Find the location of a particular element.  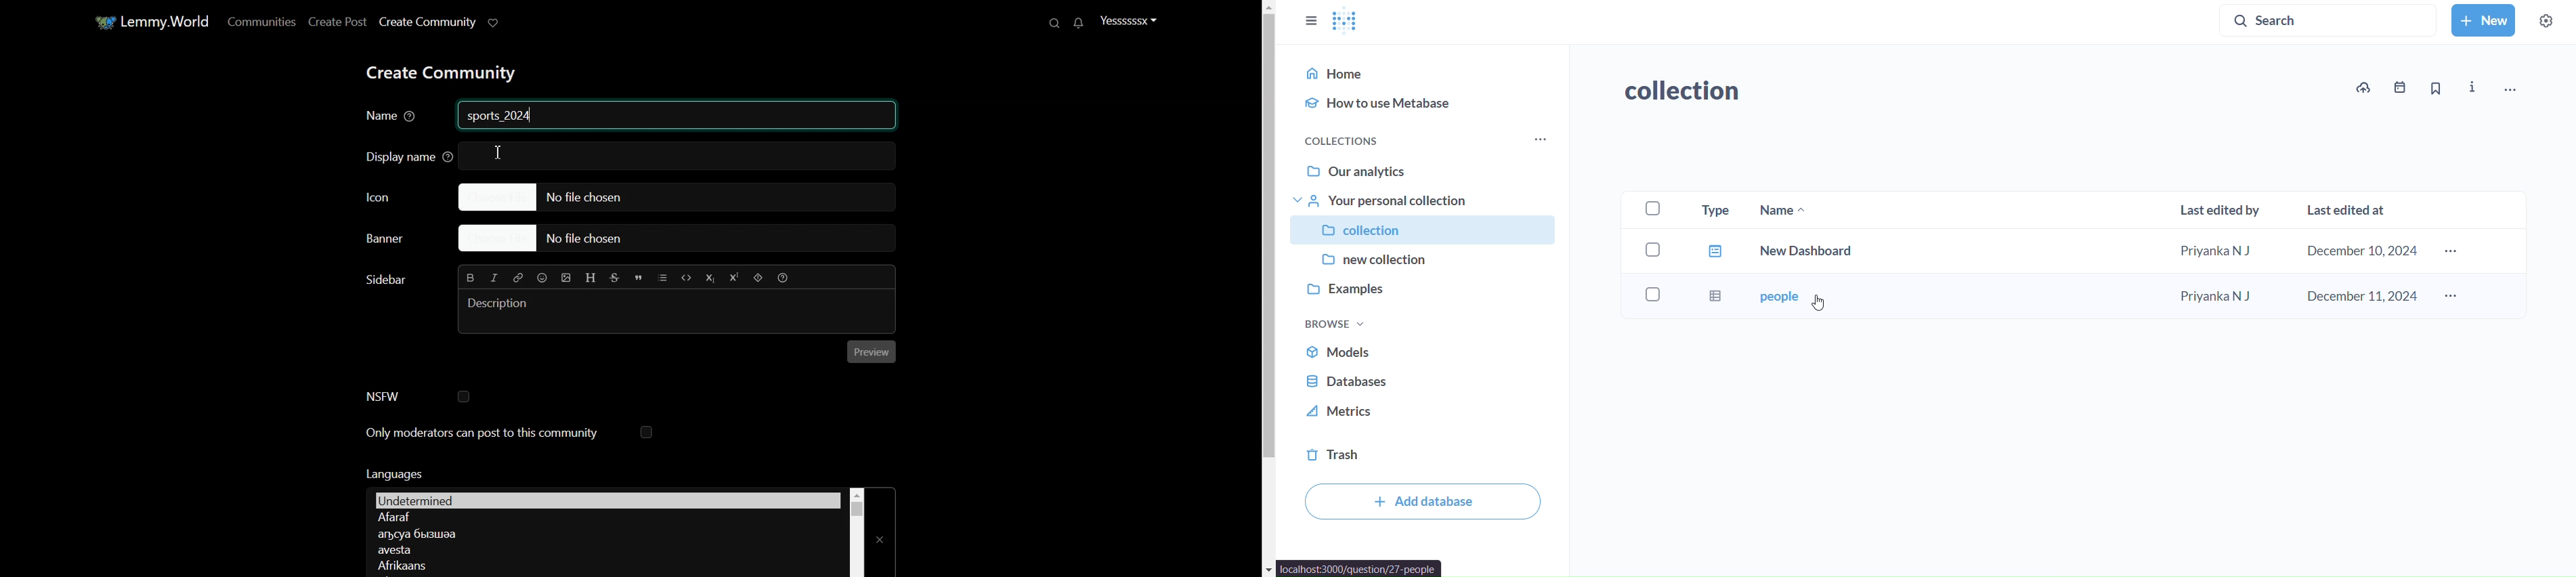

trash is located at coordinates (1424, 456).